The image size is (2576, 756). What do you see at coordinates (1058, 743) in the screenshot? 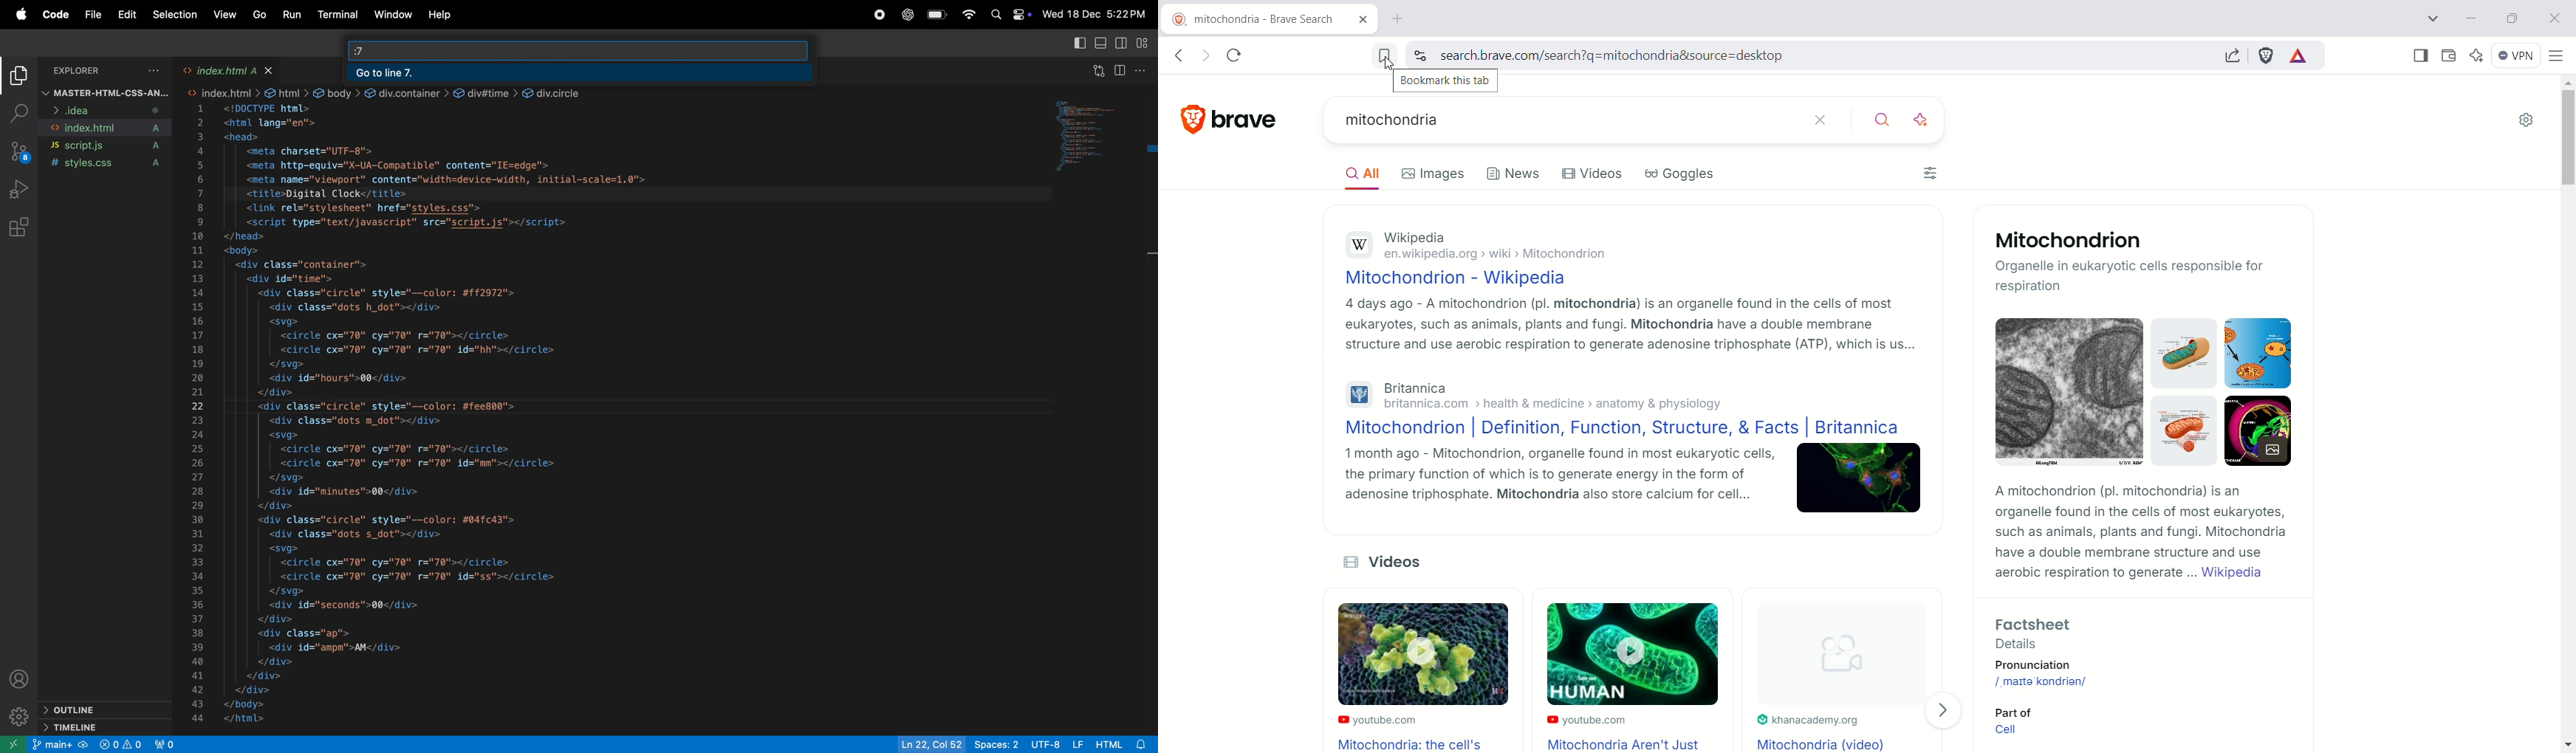
I see `utf -8 lf` at bounding box center [1058, 743].